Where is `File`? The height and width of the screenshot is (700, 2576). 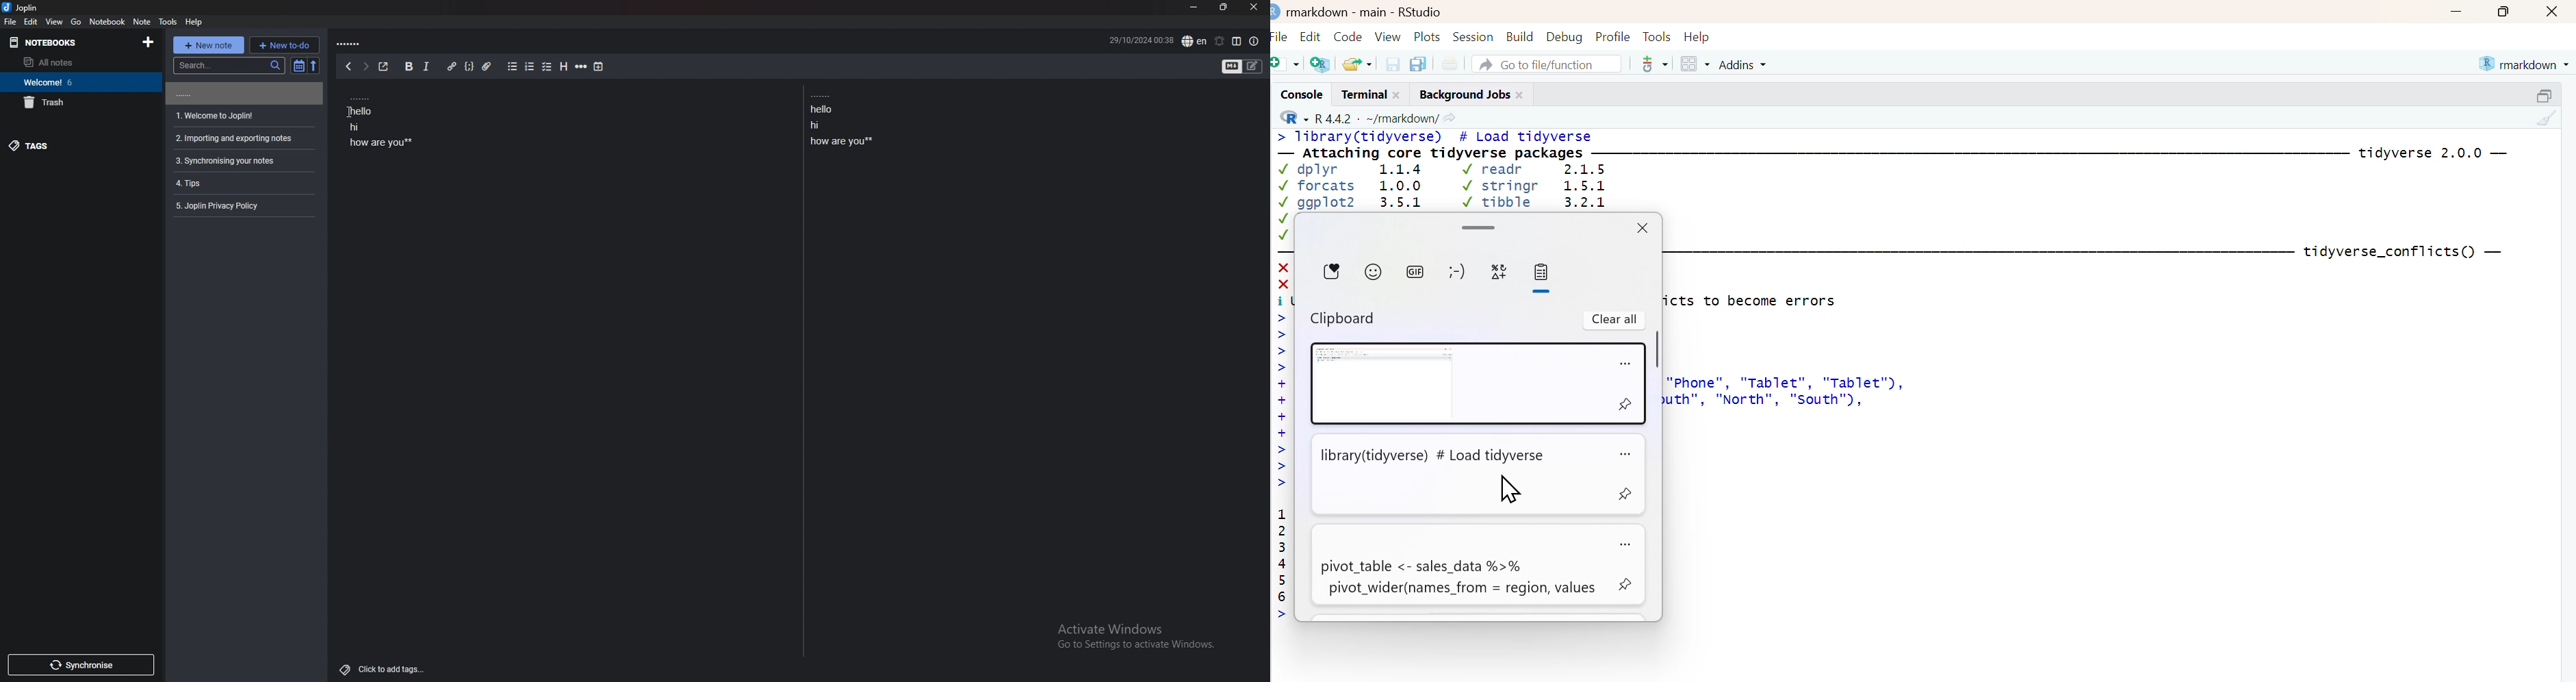 File is located at coordinates (1281, 34).